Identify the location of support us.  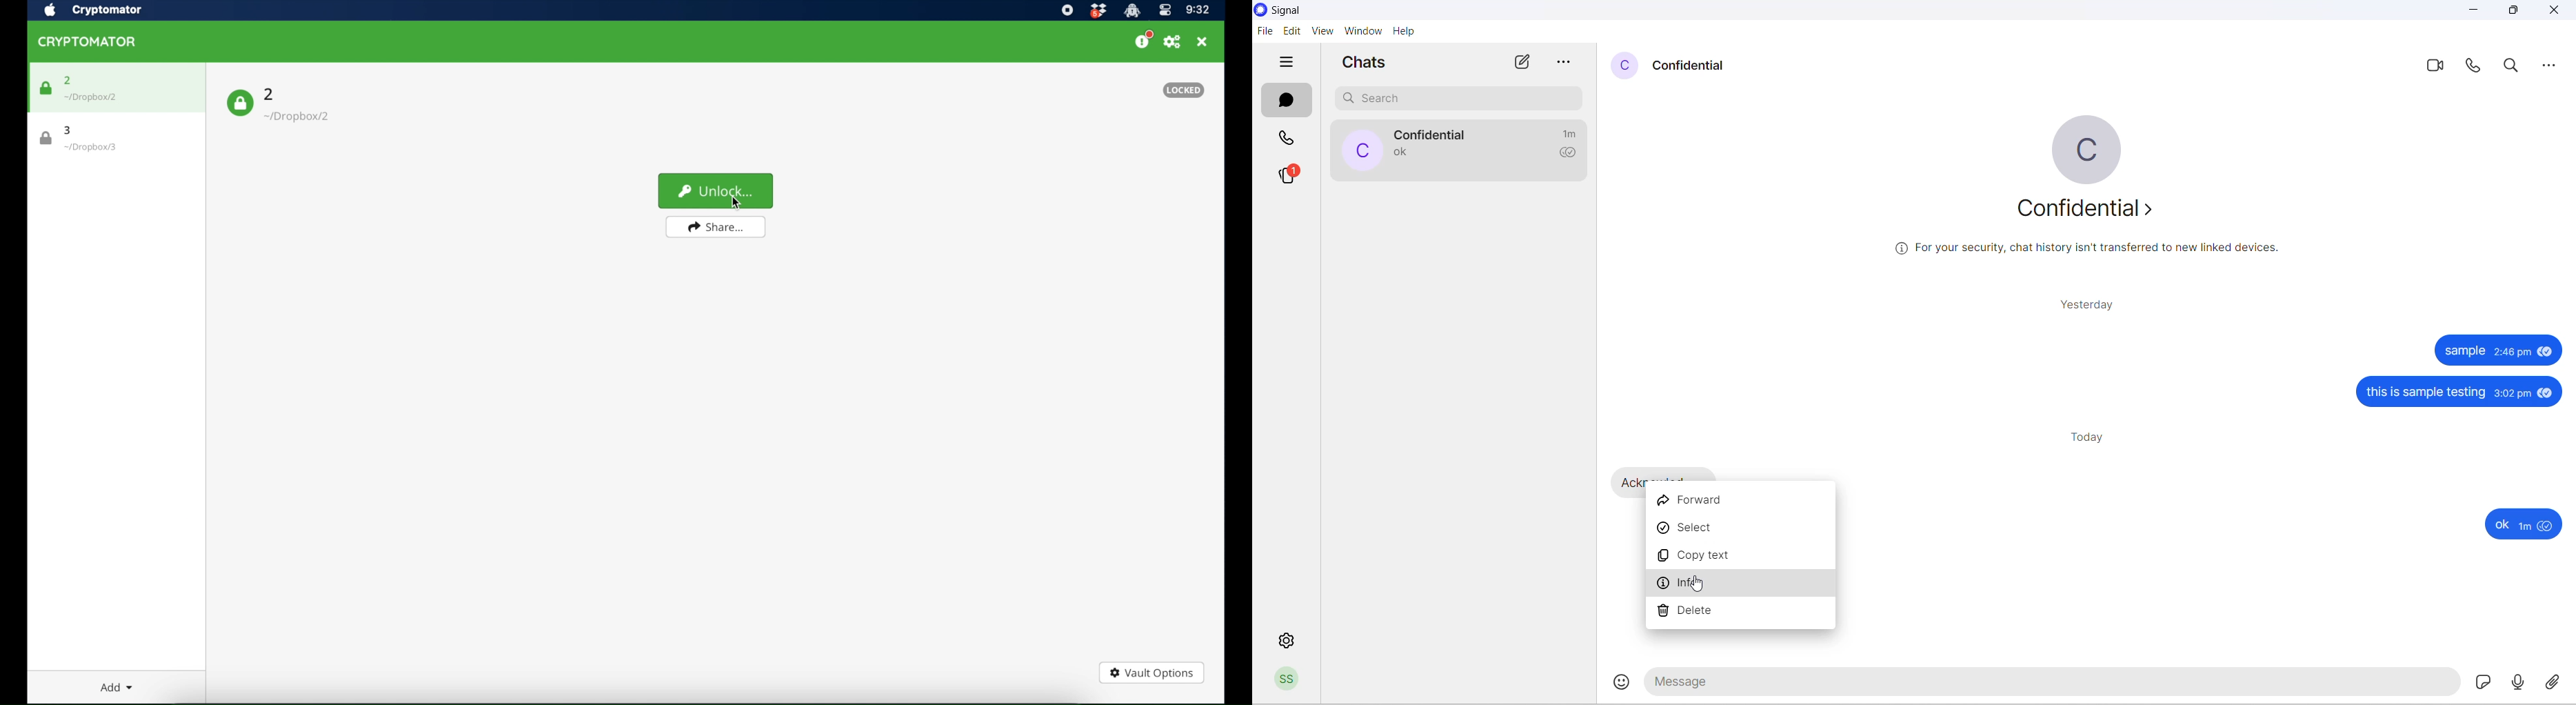
(1144, 40).